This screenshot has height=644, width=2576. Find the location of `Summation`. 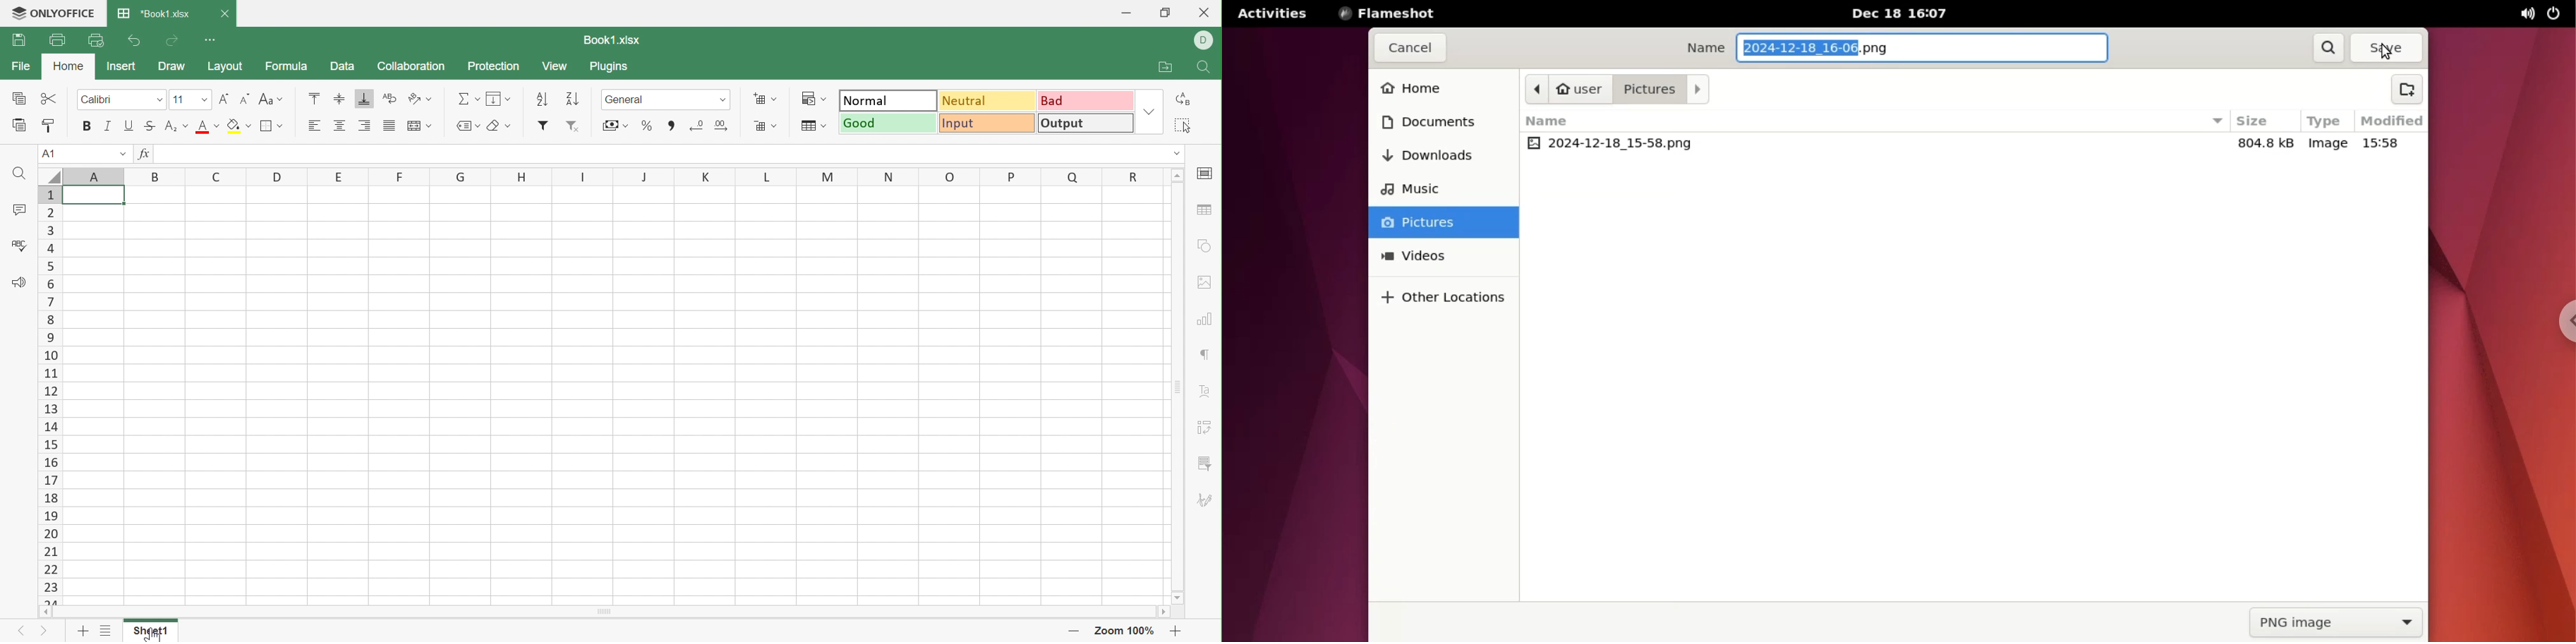

Summation is located at coordinates (468, 95).